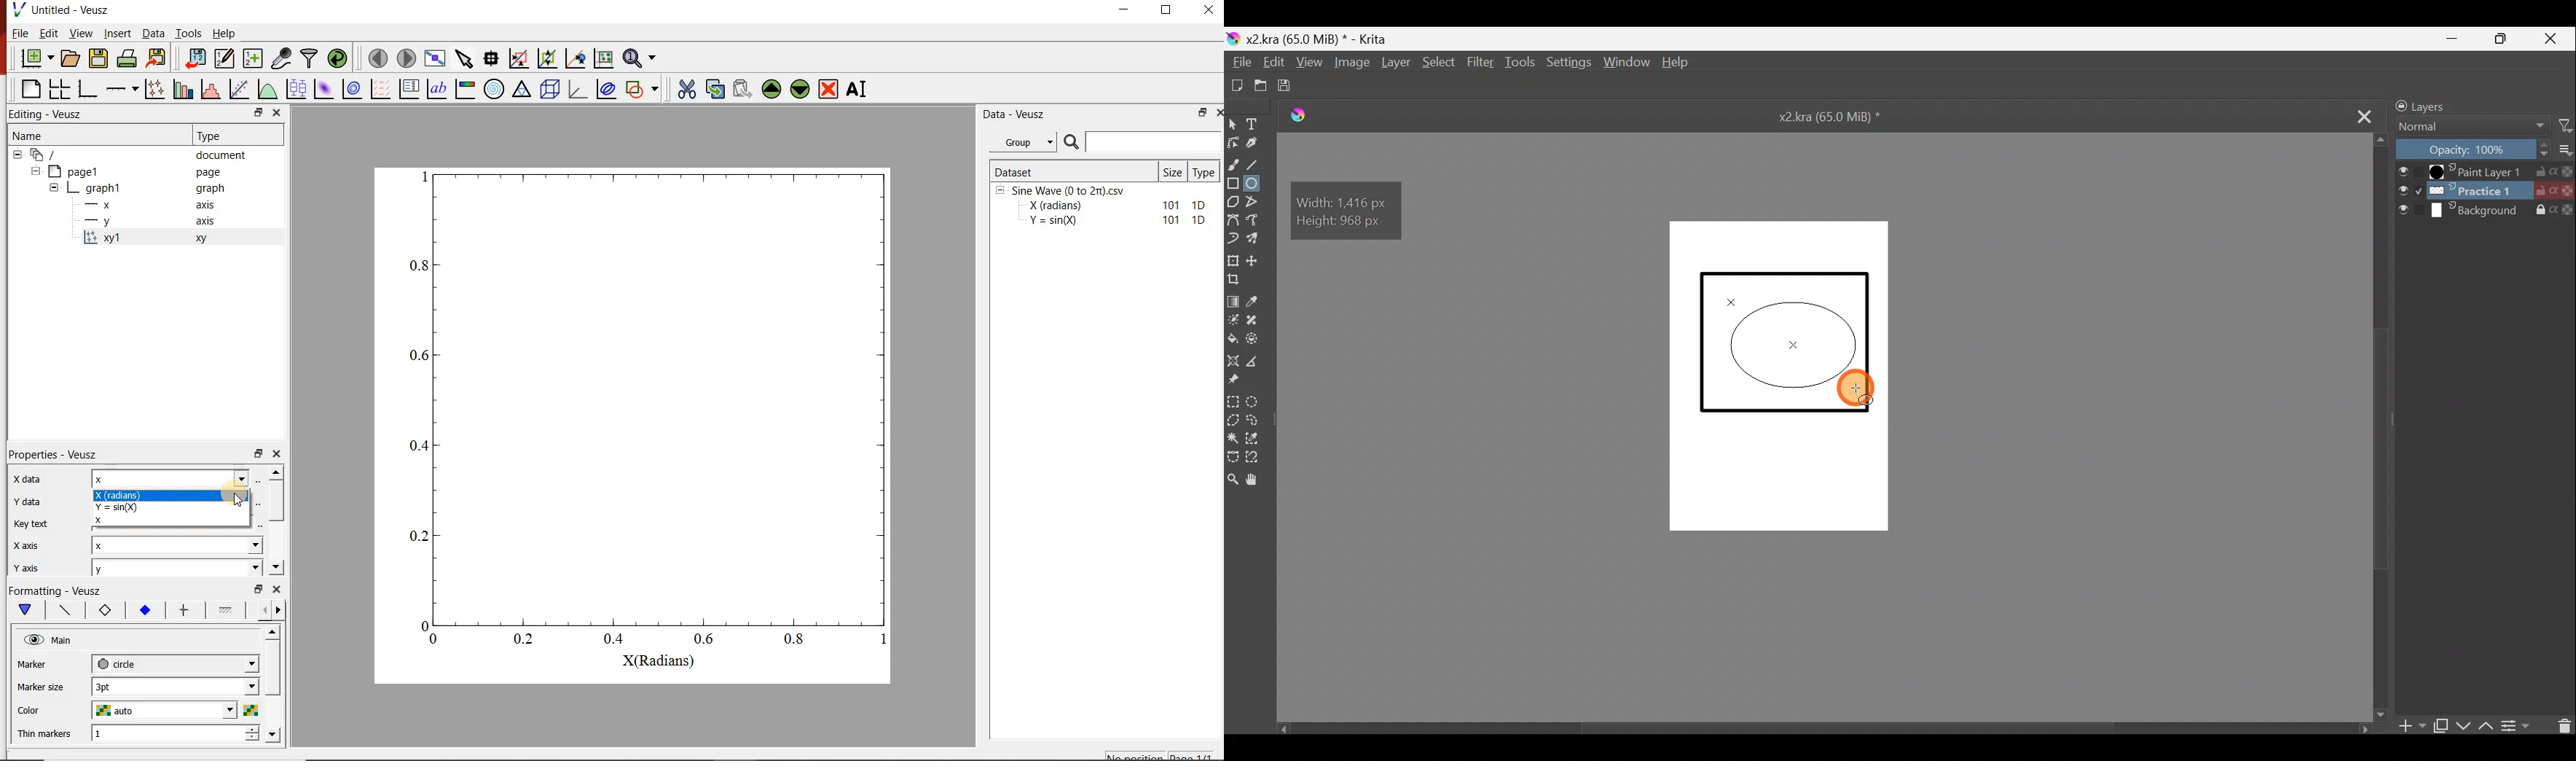 The image size is (2576, 784). What do you see at coordinates (1259, 261) in the screenshot?
I see `Move layer` at bounding box center [1259, 261].